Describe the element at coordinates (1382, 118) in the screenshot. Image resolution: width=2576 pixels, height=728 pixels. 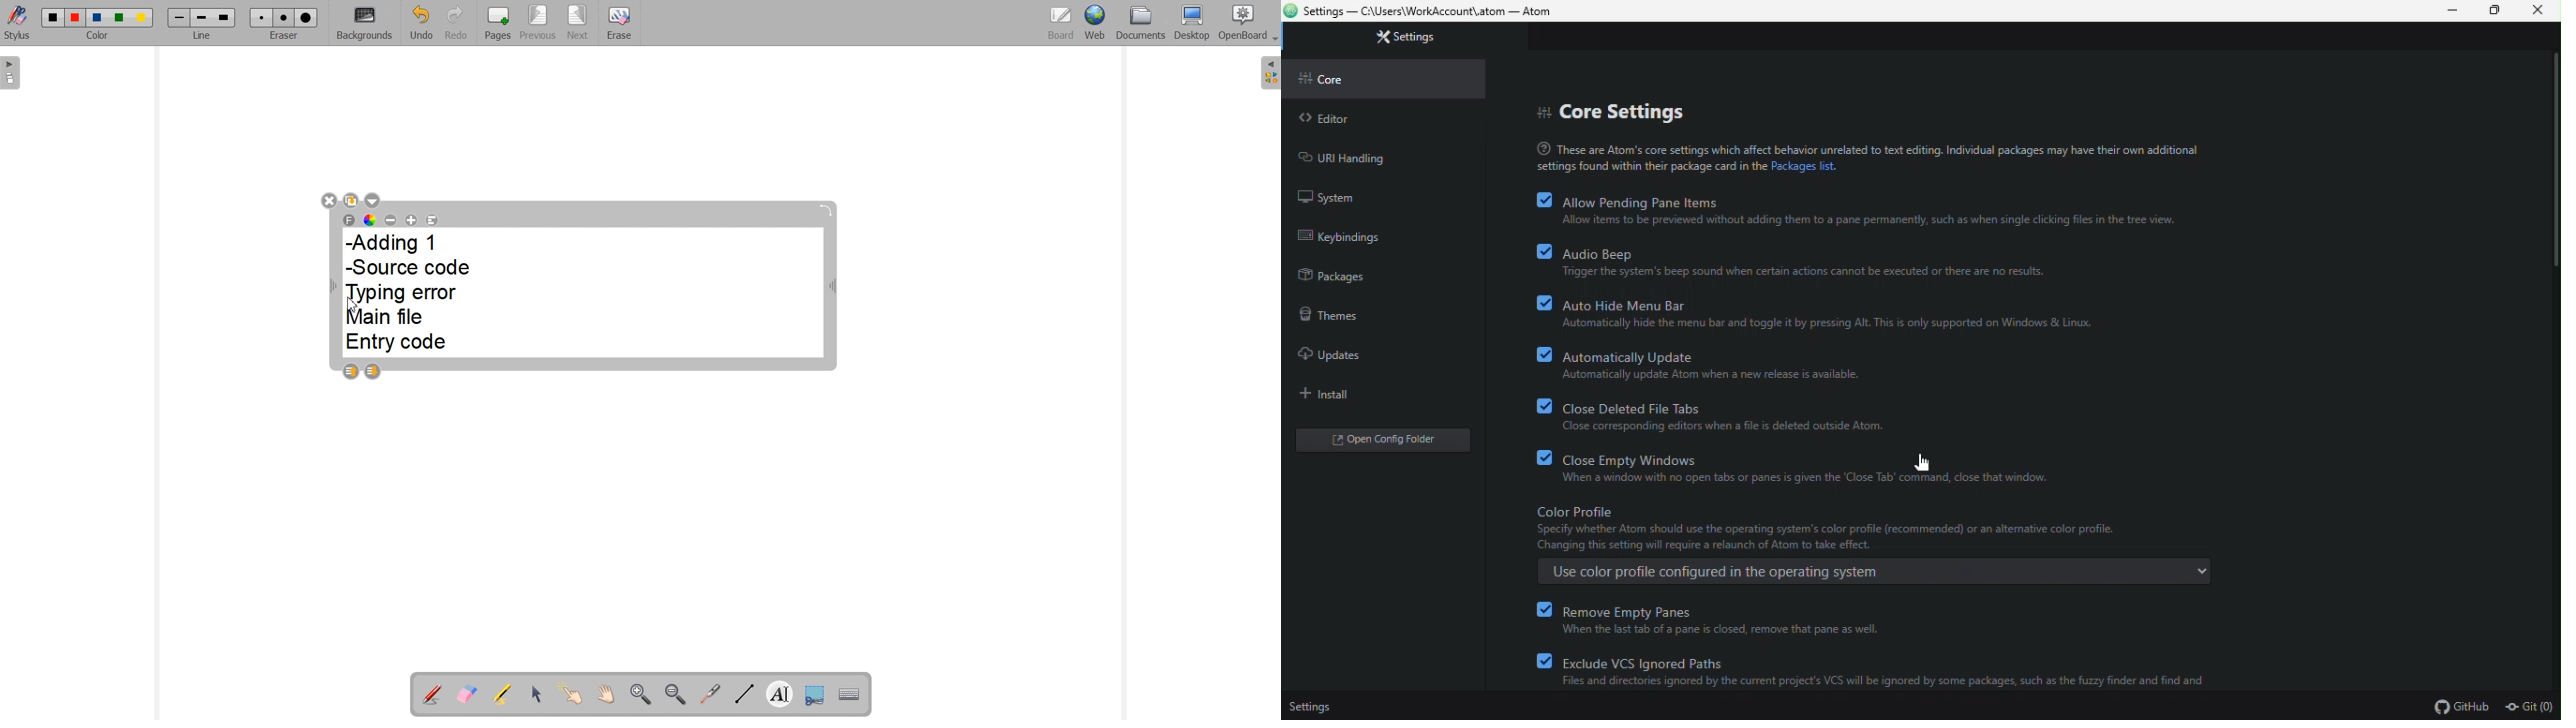
I see `Editor` at that location.